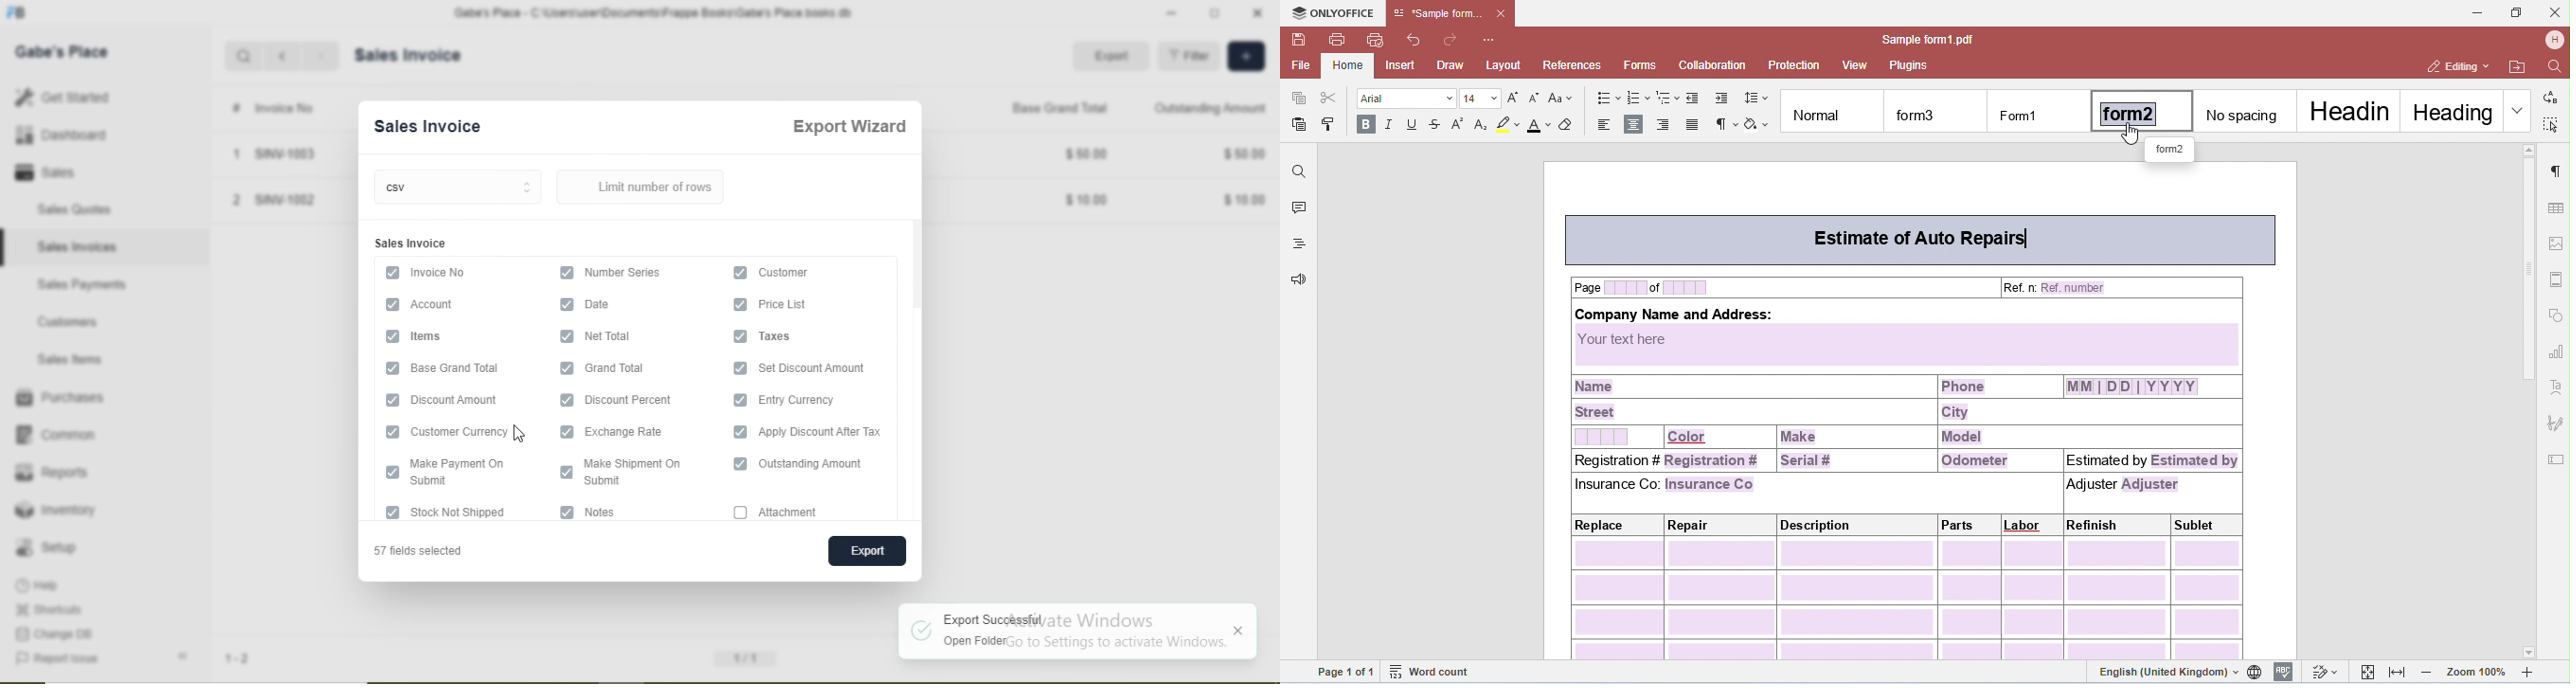 The image size is (2576, 700). I want to click on csv, so click(461, 189).